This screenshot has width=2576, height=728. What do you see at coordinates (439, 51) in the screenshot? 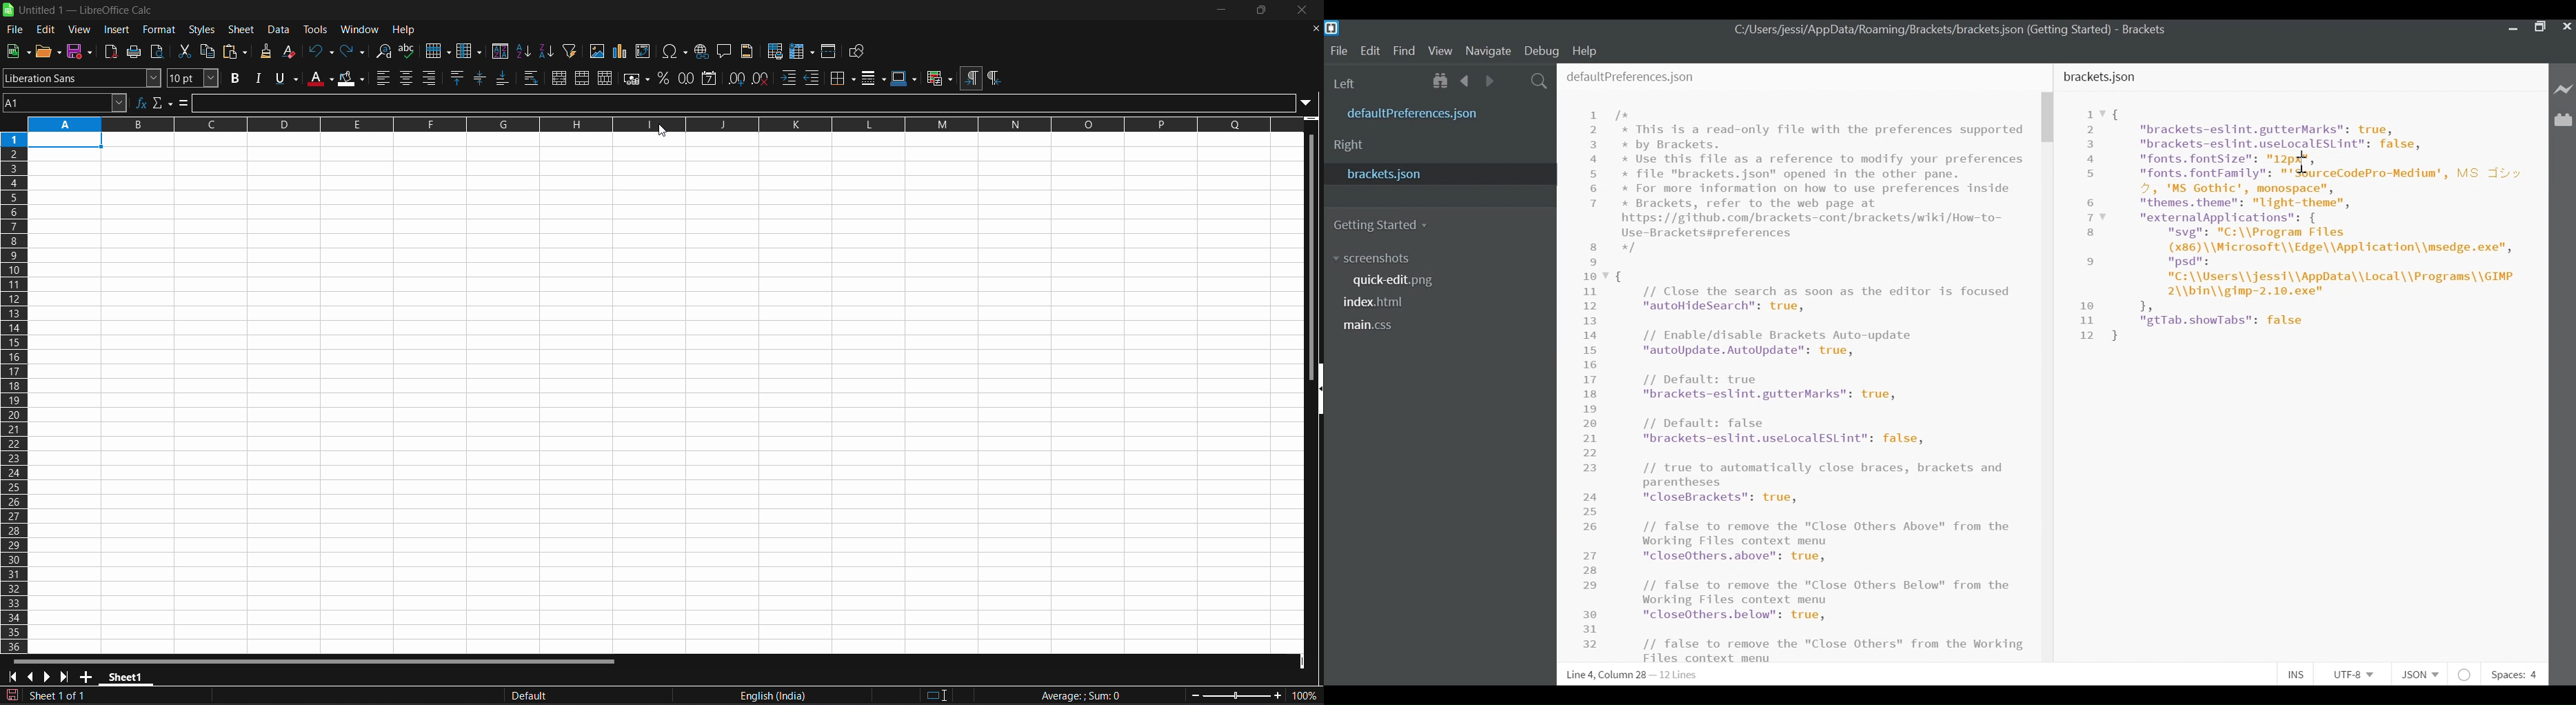
I see `row` at bounding box center [439, 51].